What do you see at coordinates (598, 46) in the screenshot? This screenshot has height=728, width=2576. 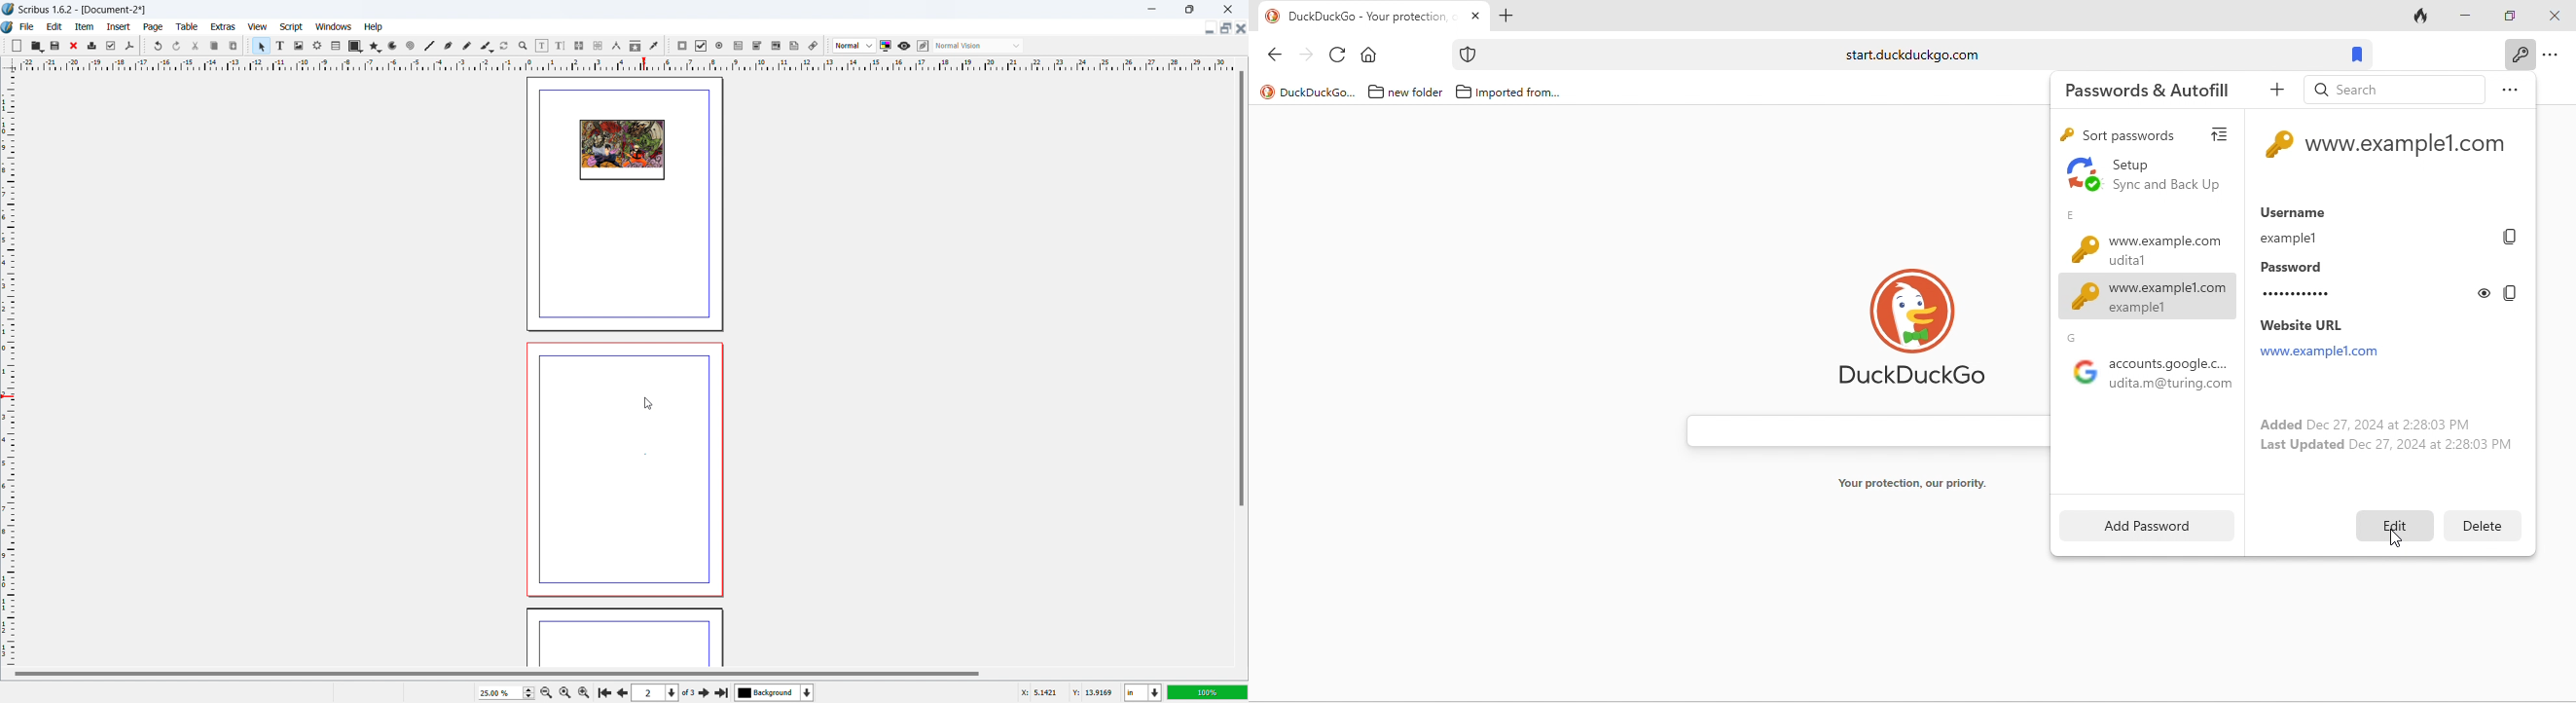 I see `unlink text frames` at bounding box center [598, 46].